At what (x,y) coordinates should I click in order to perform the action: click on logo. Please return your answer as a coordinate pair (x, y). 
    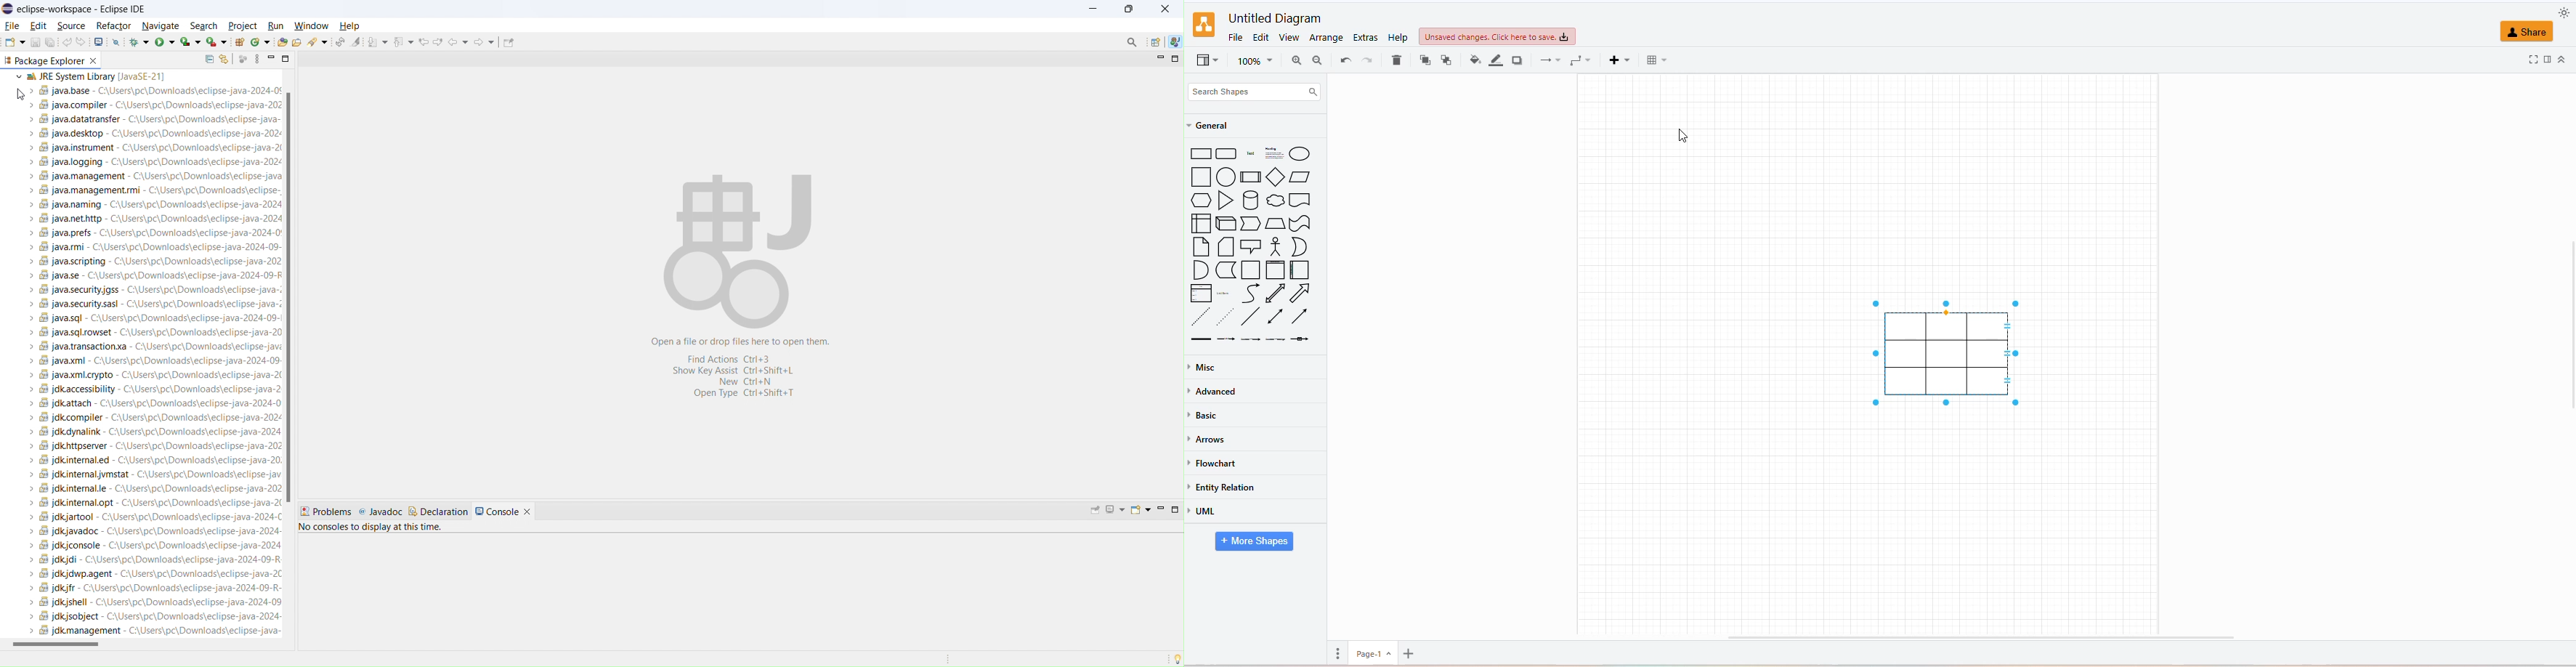
    Looking at the image, I should click on (1204, 24).